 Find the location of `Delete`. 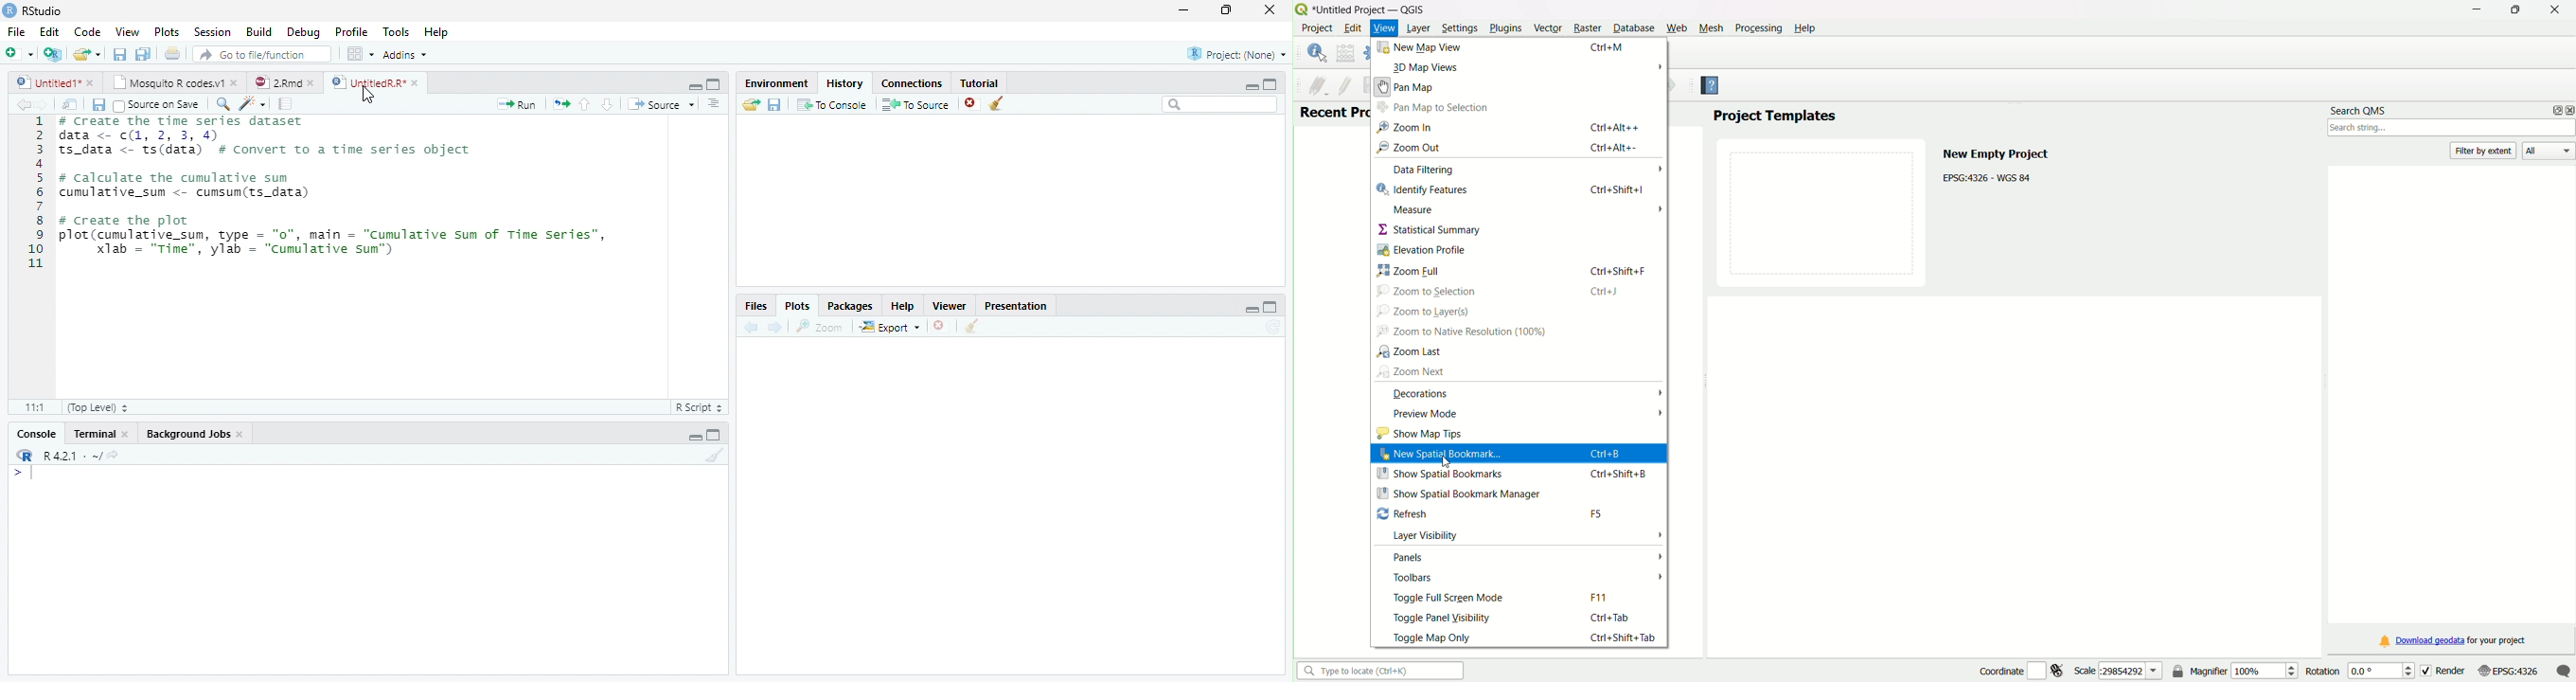

Delete is located at coordinates (939, 326).